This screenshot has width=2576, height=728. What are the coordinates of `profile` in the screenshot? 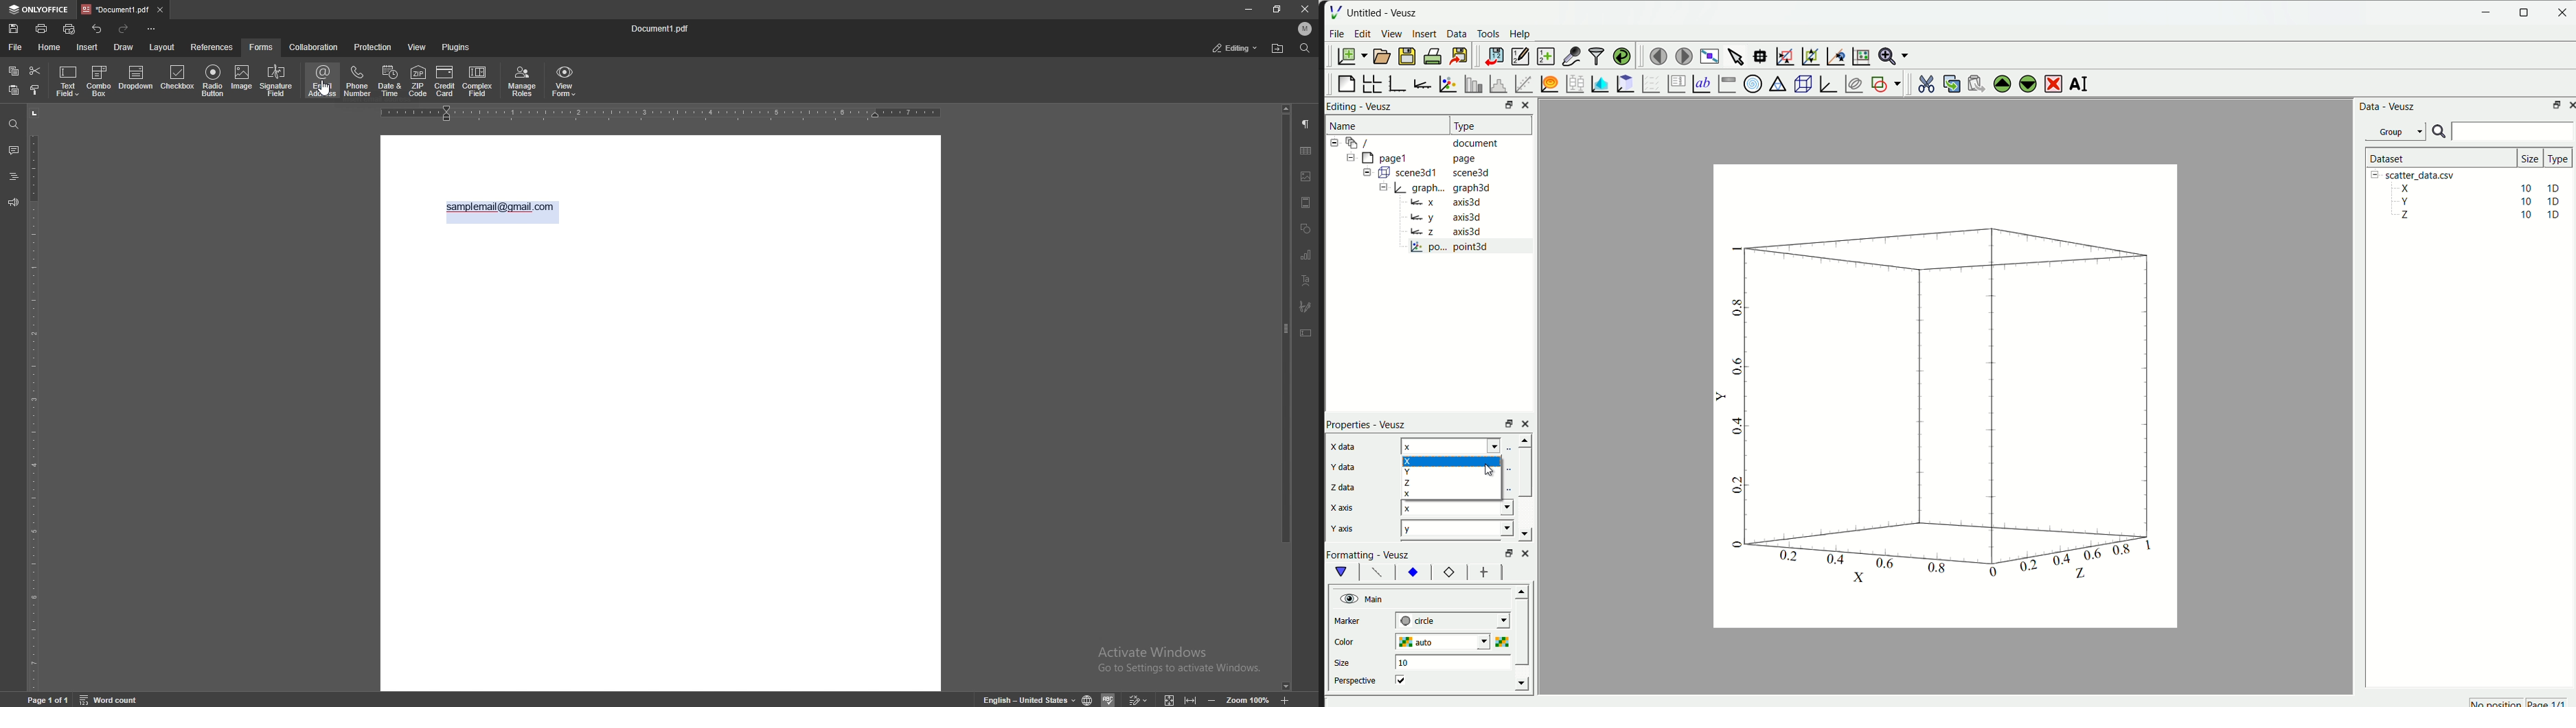 It's located at (1306, 29).